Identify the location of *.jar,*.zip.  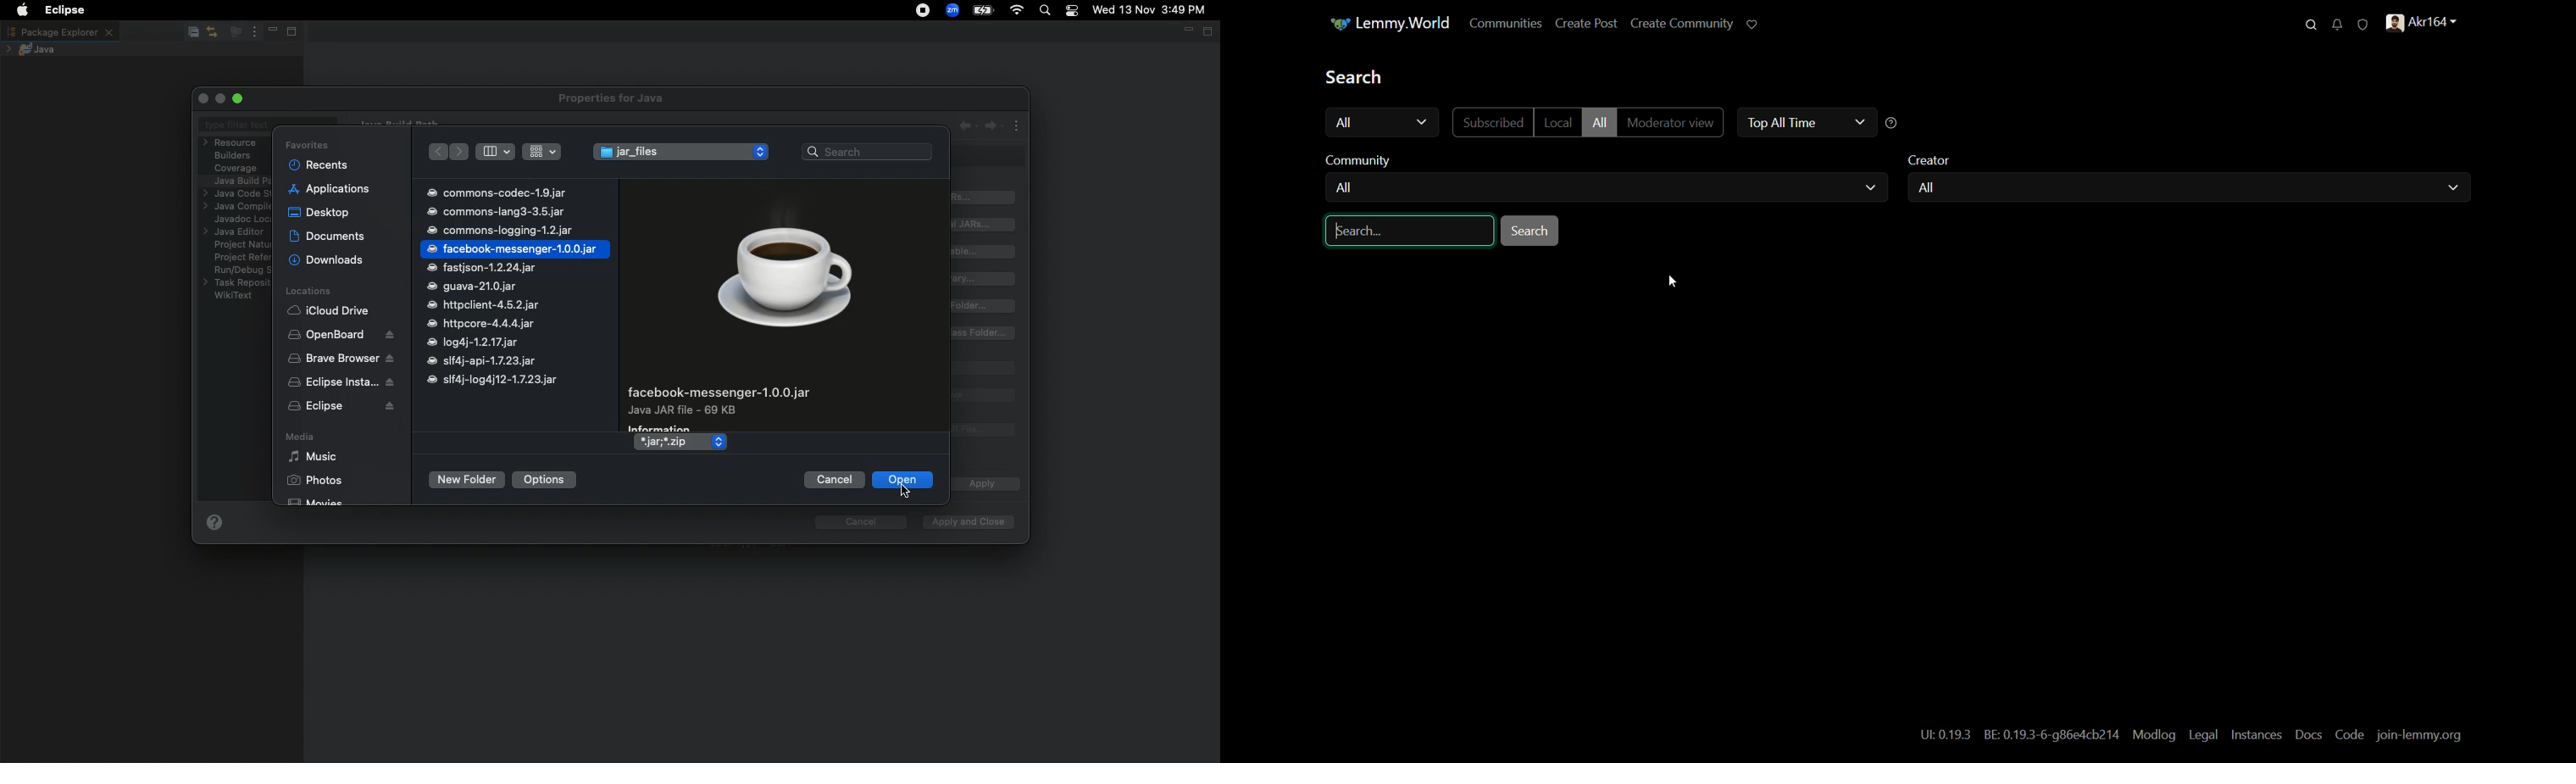
(670, 442).